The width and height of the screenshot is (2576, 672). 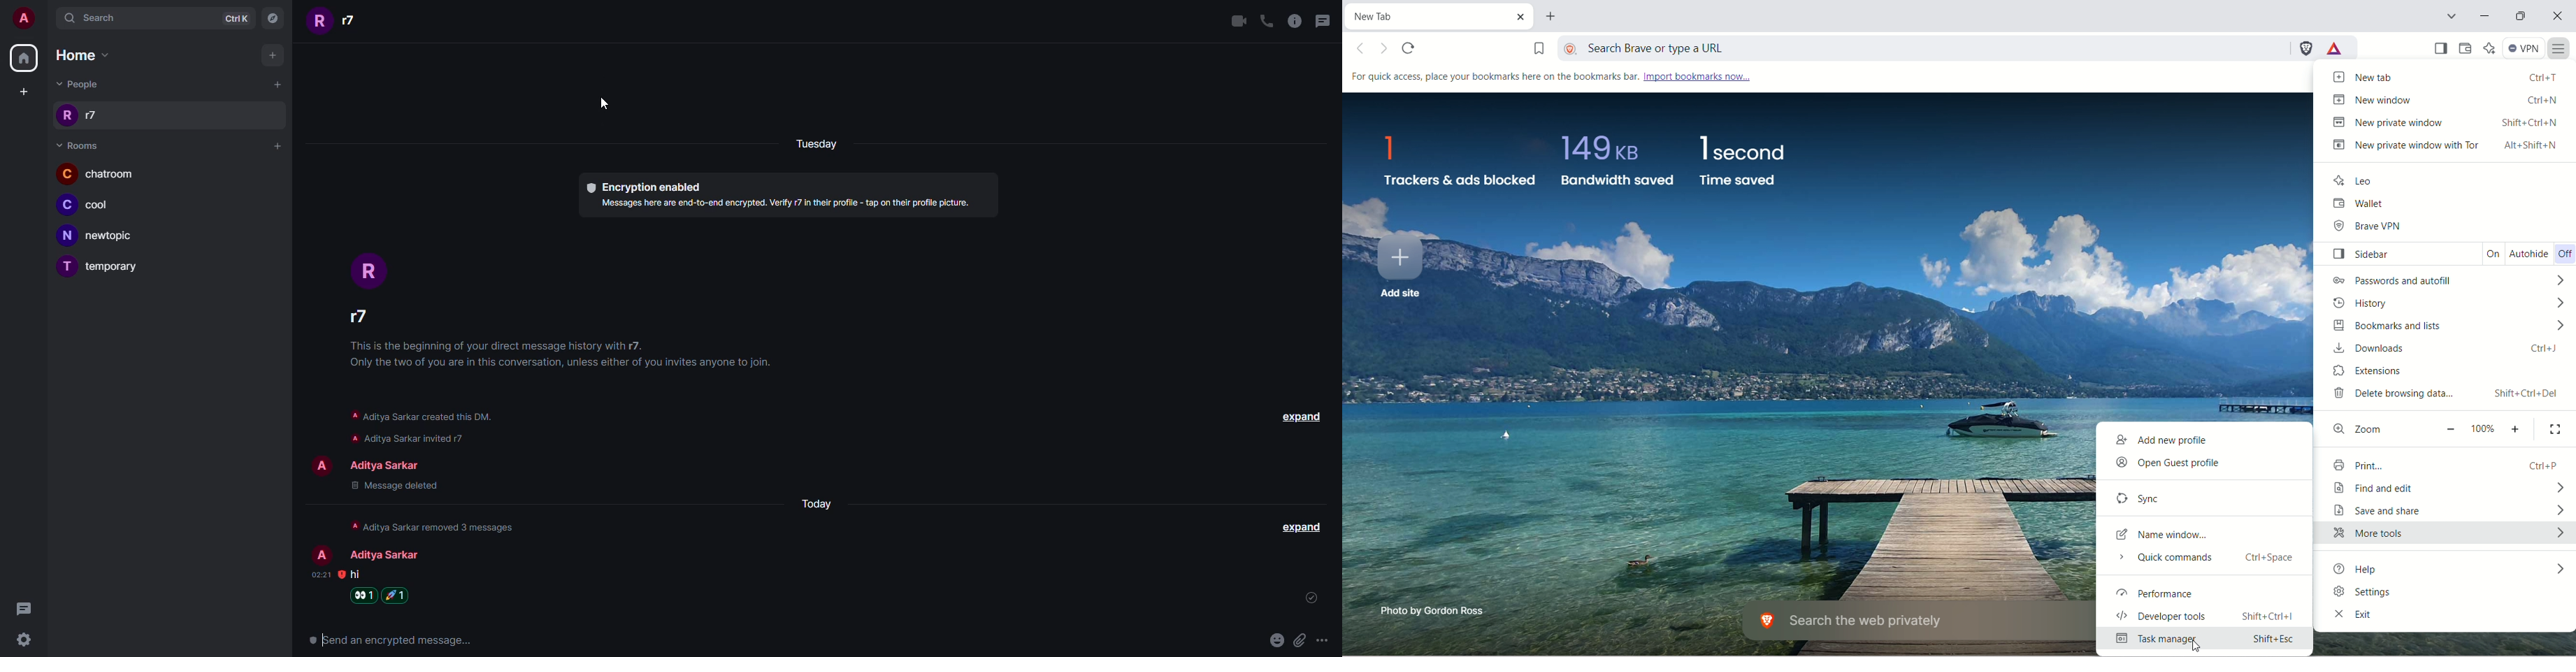 What do you see at coordinates (784, 207) in the screenshot?
I see `info` at bounding box center [784, 207].